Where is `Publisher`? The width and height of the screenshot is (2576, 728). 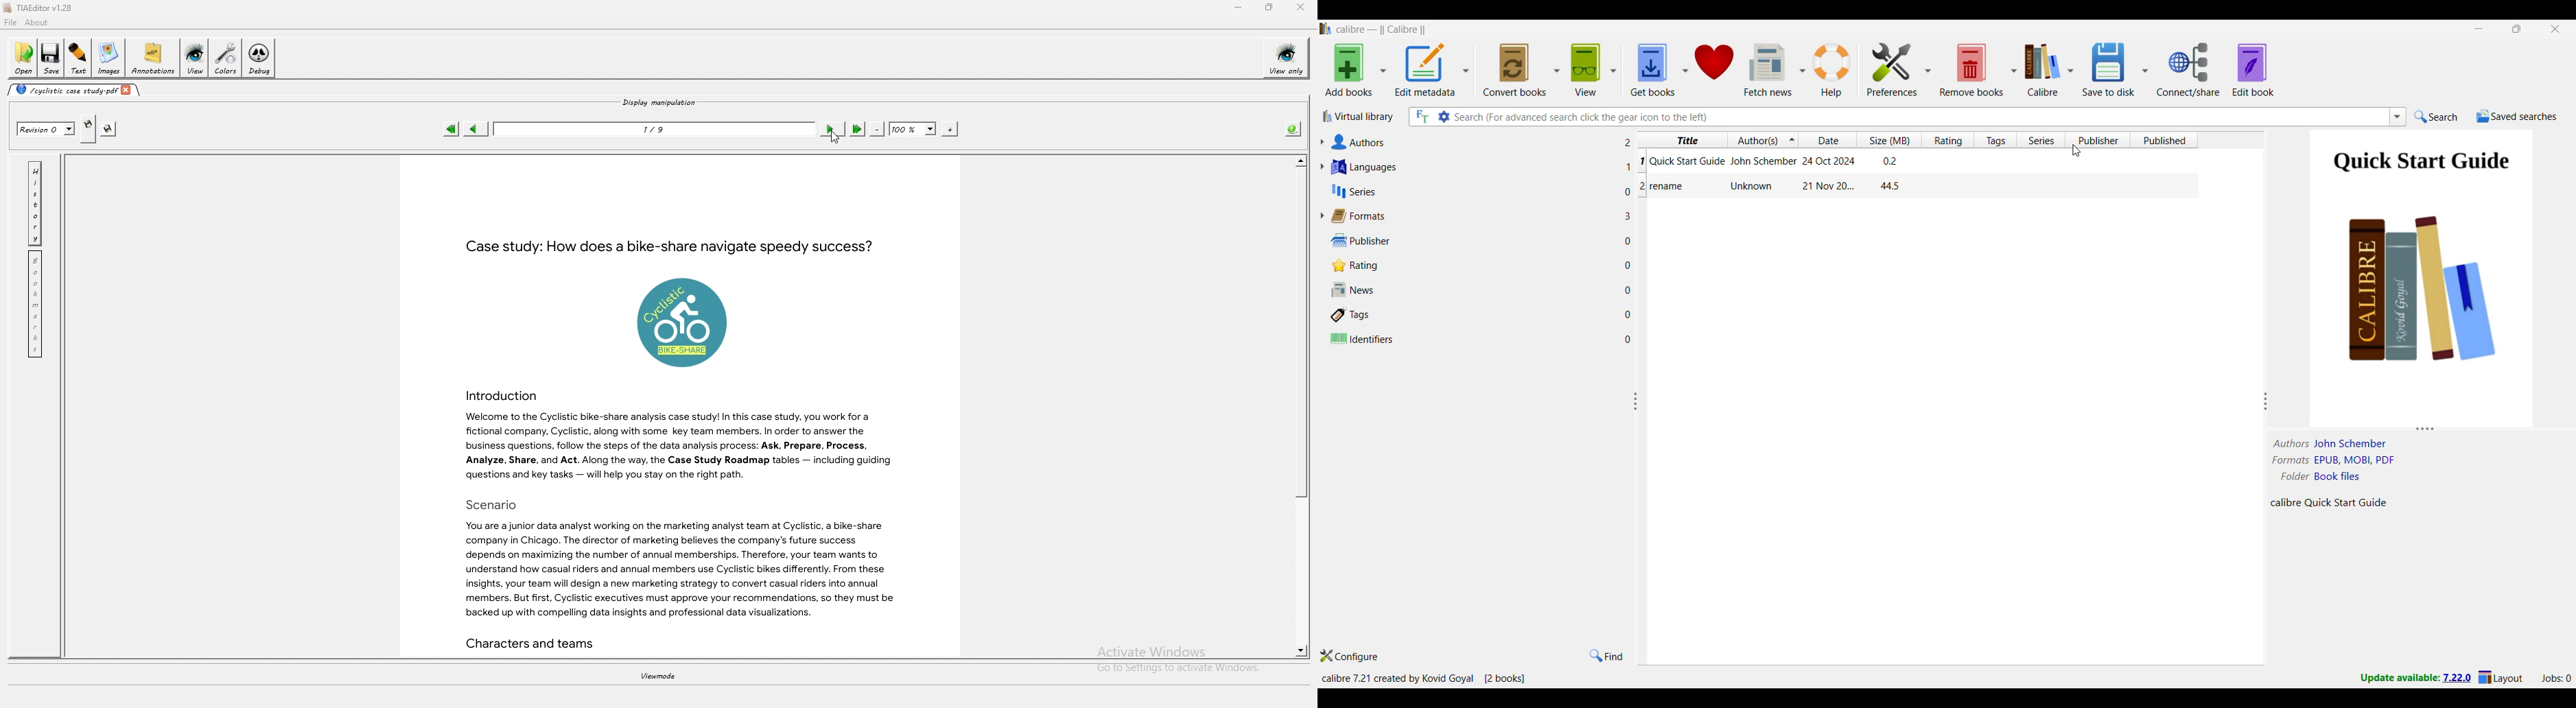 Publisher is located at coordinates (1470, 241).